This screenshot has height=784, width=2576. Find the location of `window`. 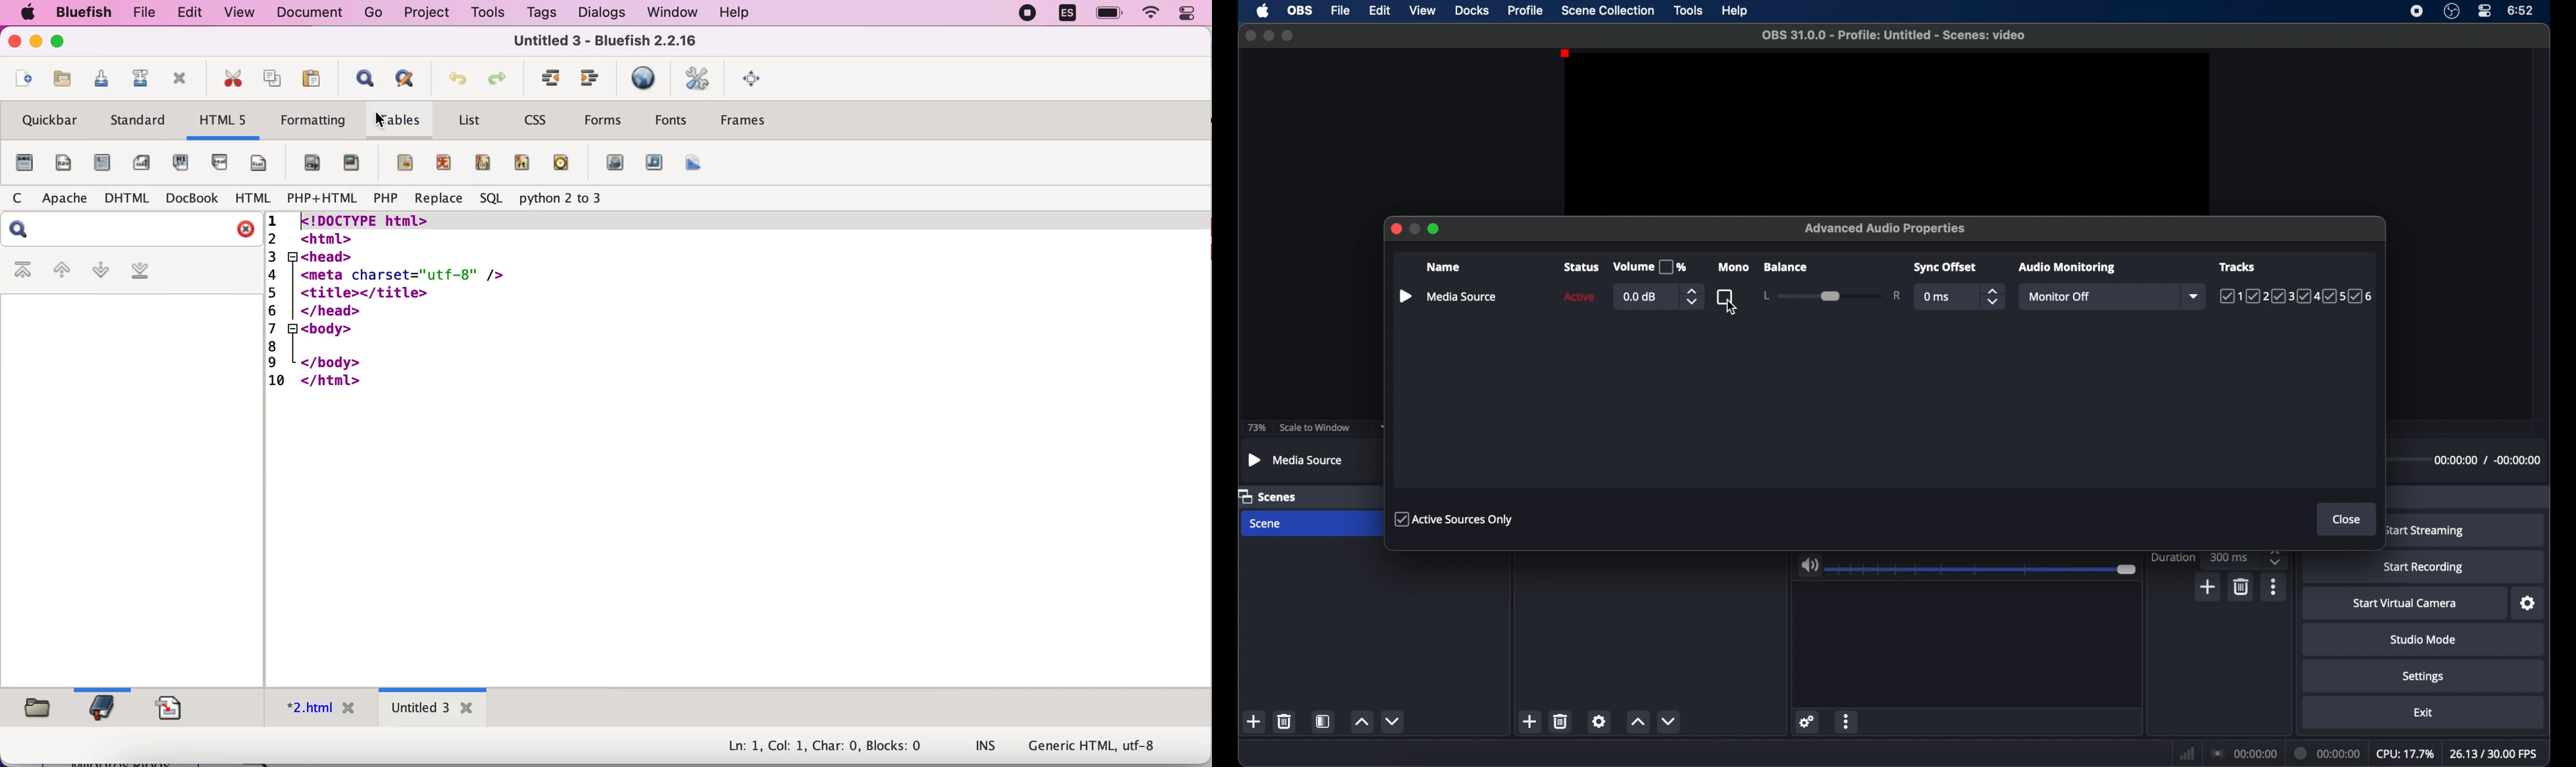

window is located at coordinates (668, 13).